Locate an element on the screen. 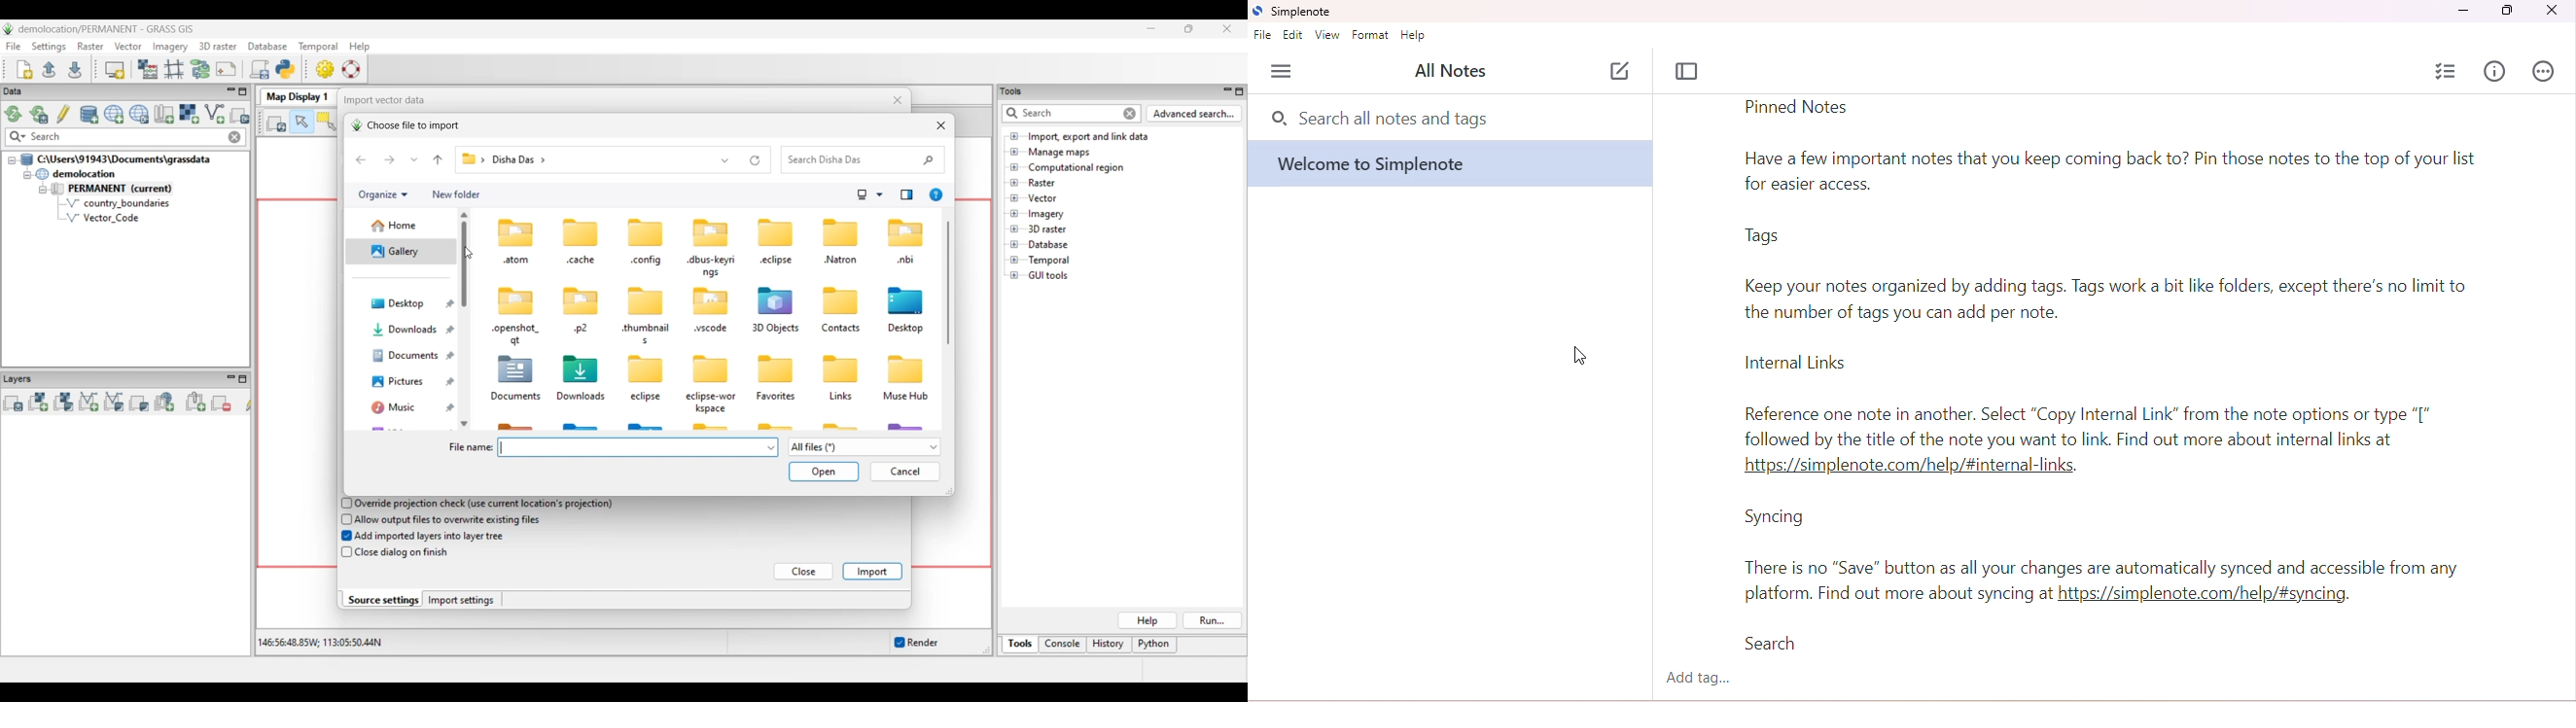 The width and height of the screenshot is (2576, 728). toggle focus mode is located at coordinates (1689, 72).